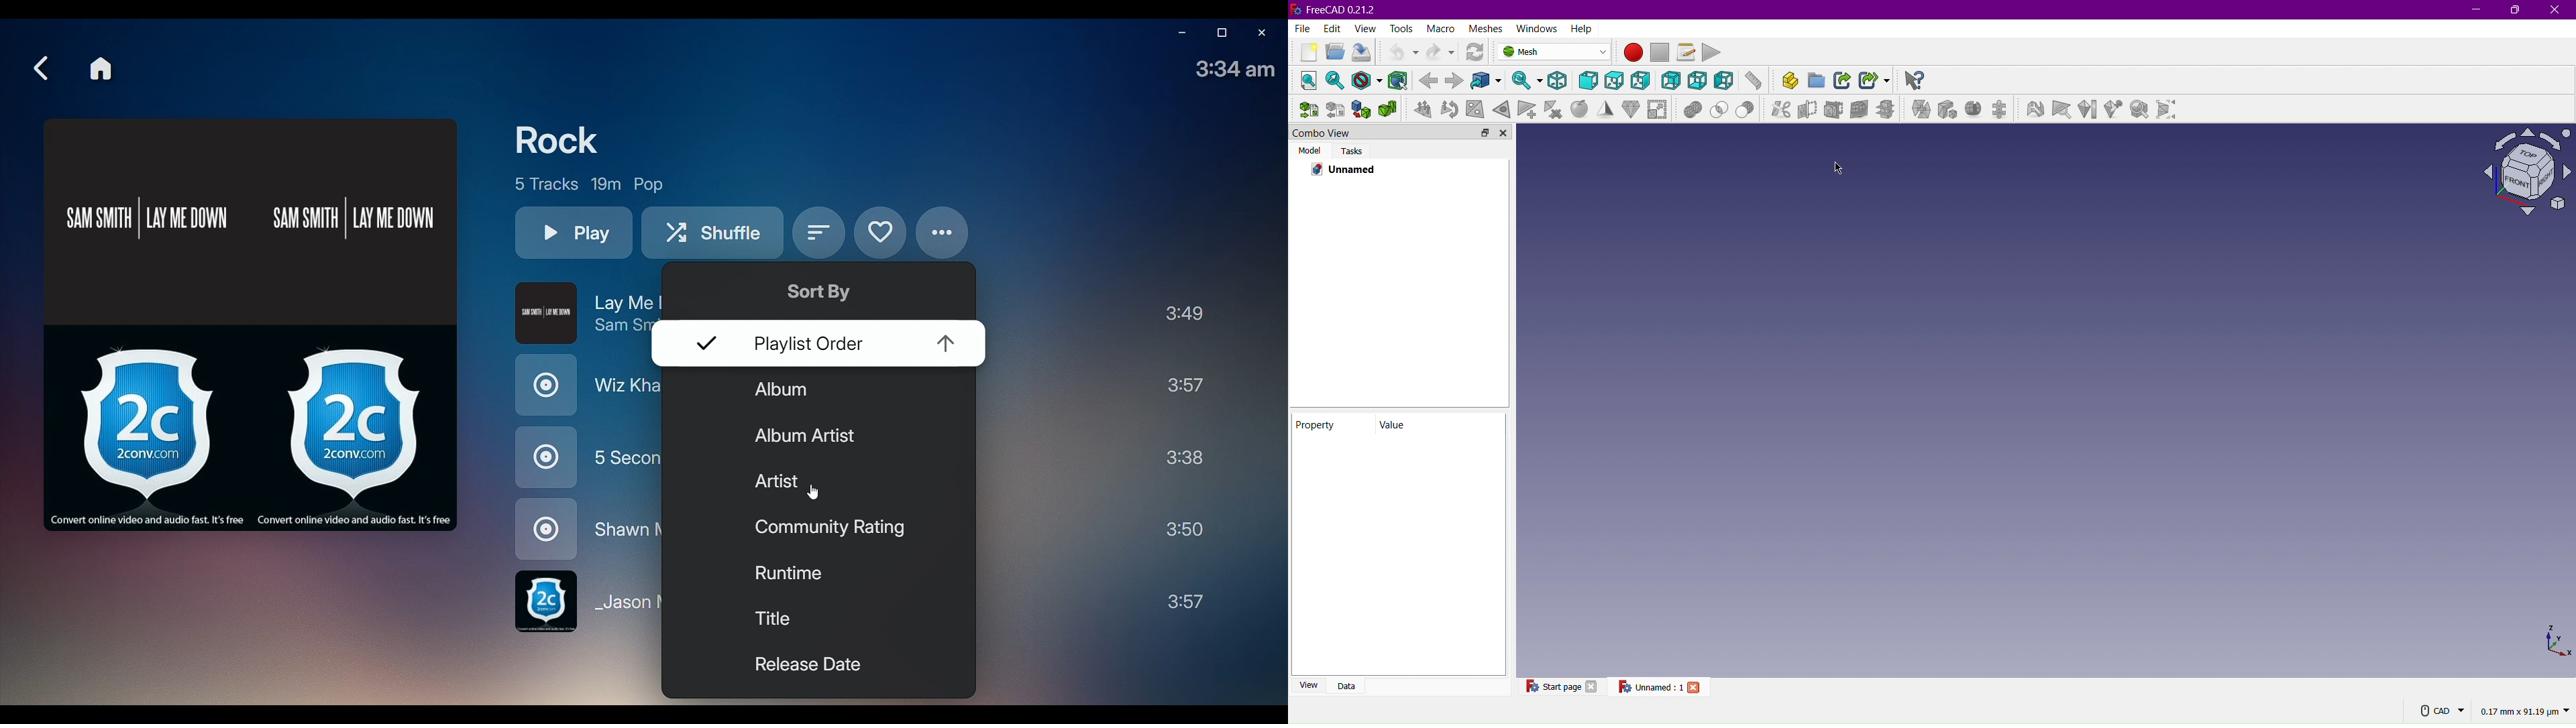  Describe the element at coordinates (820, 235) in the screenshot. I see `Sort by` at that location.